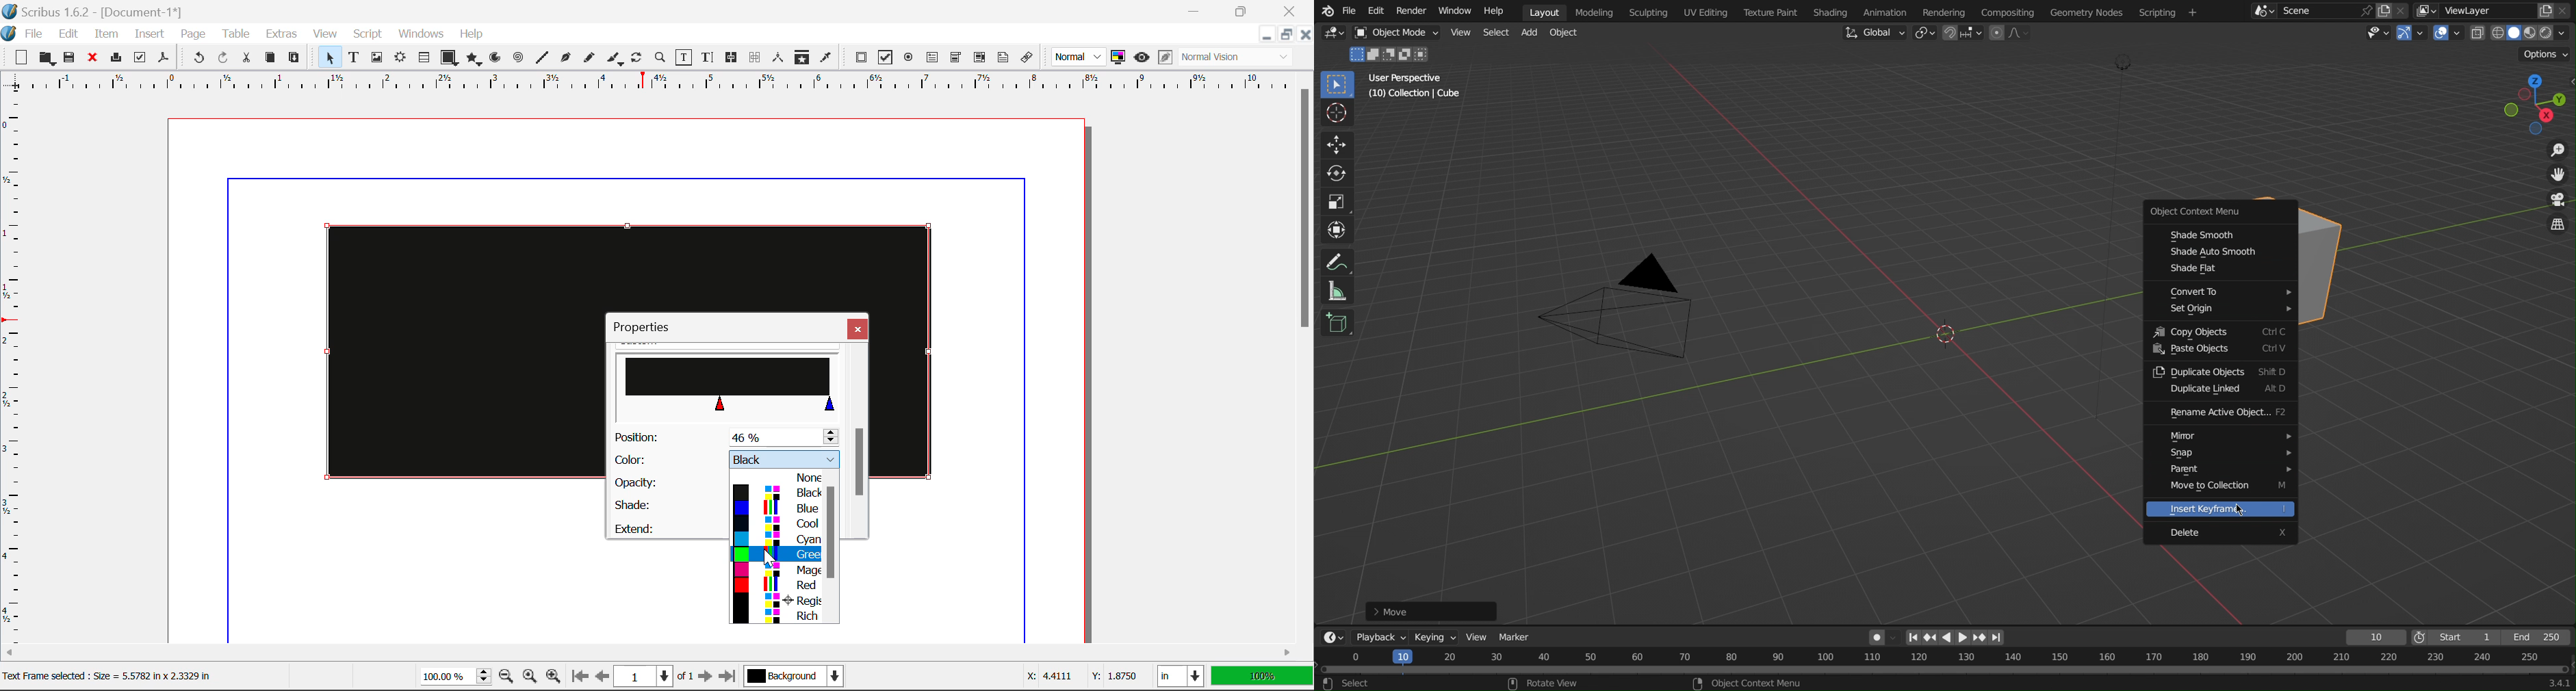 The height and width of the screenshot is (700, 2576). I want to click on Gradient Slider, so click(730, 382).